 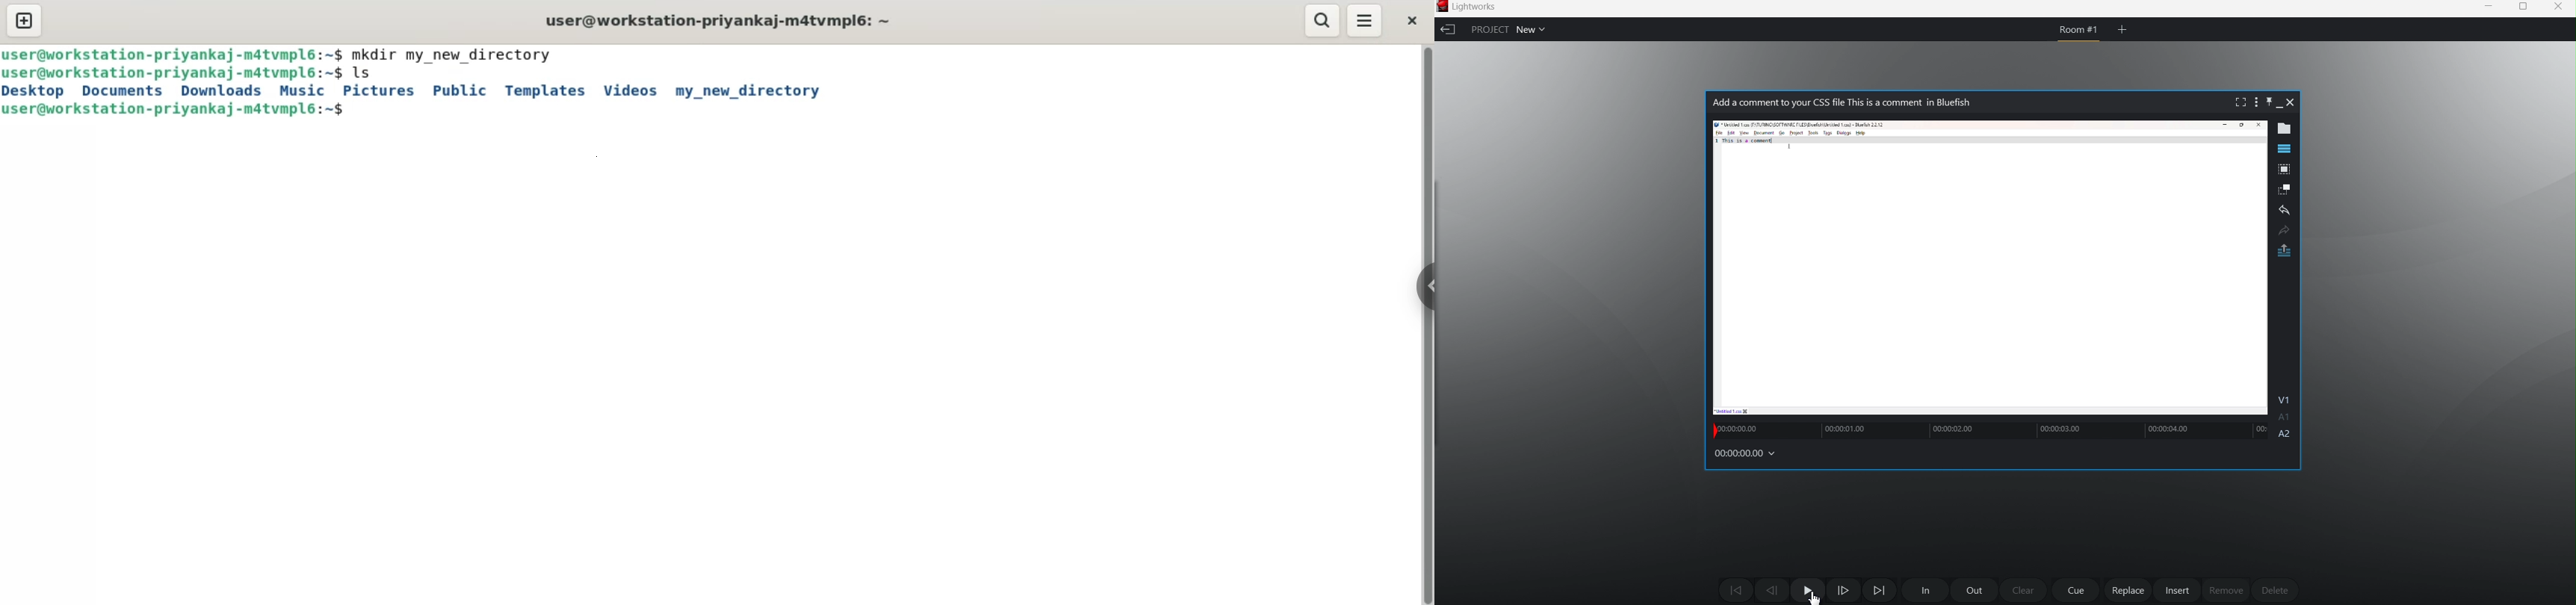 What do you see at coordinates (1847, 592) in the screenshot?
I see `Move One frame next` at bounding box center [1847, 592].